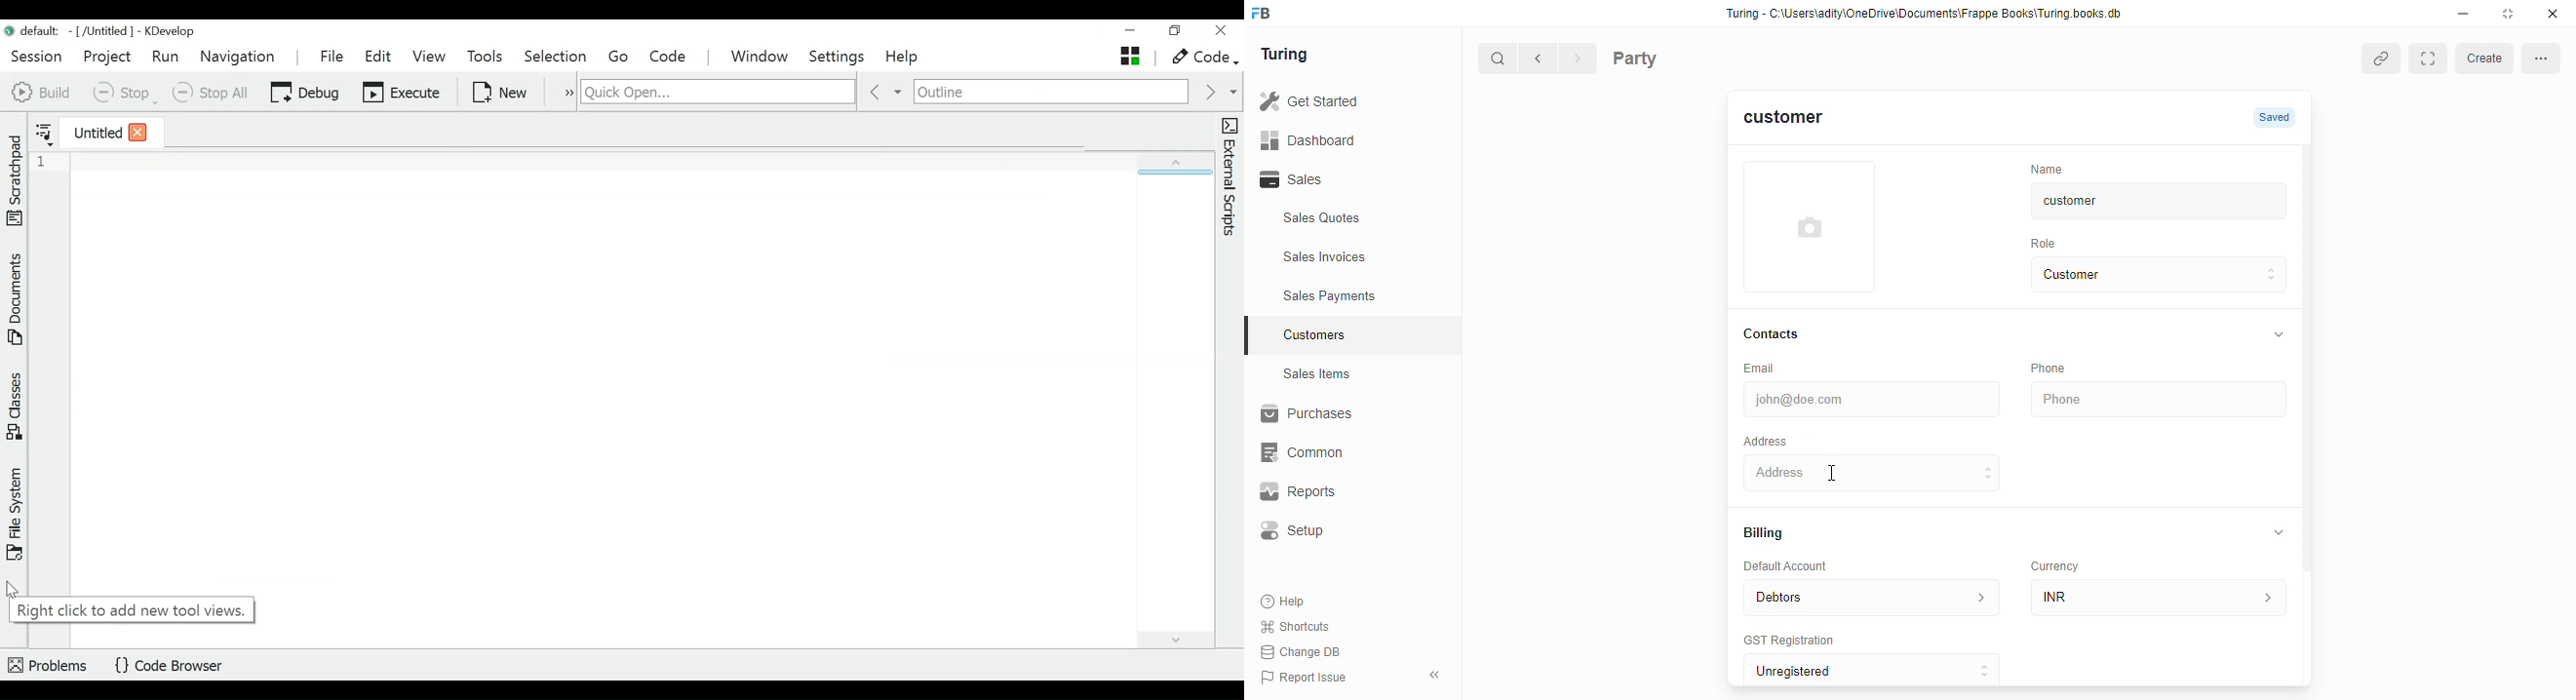 The image size is (2576, 700). Describe the element at coordinates (1333, 492) in the screenshot. I see `Reports` at that location.